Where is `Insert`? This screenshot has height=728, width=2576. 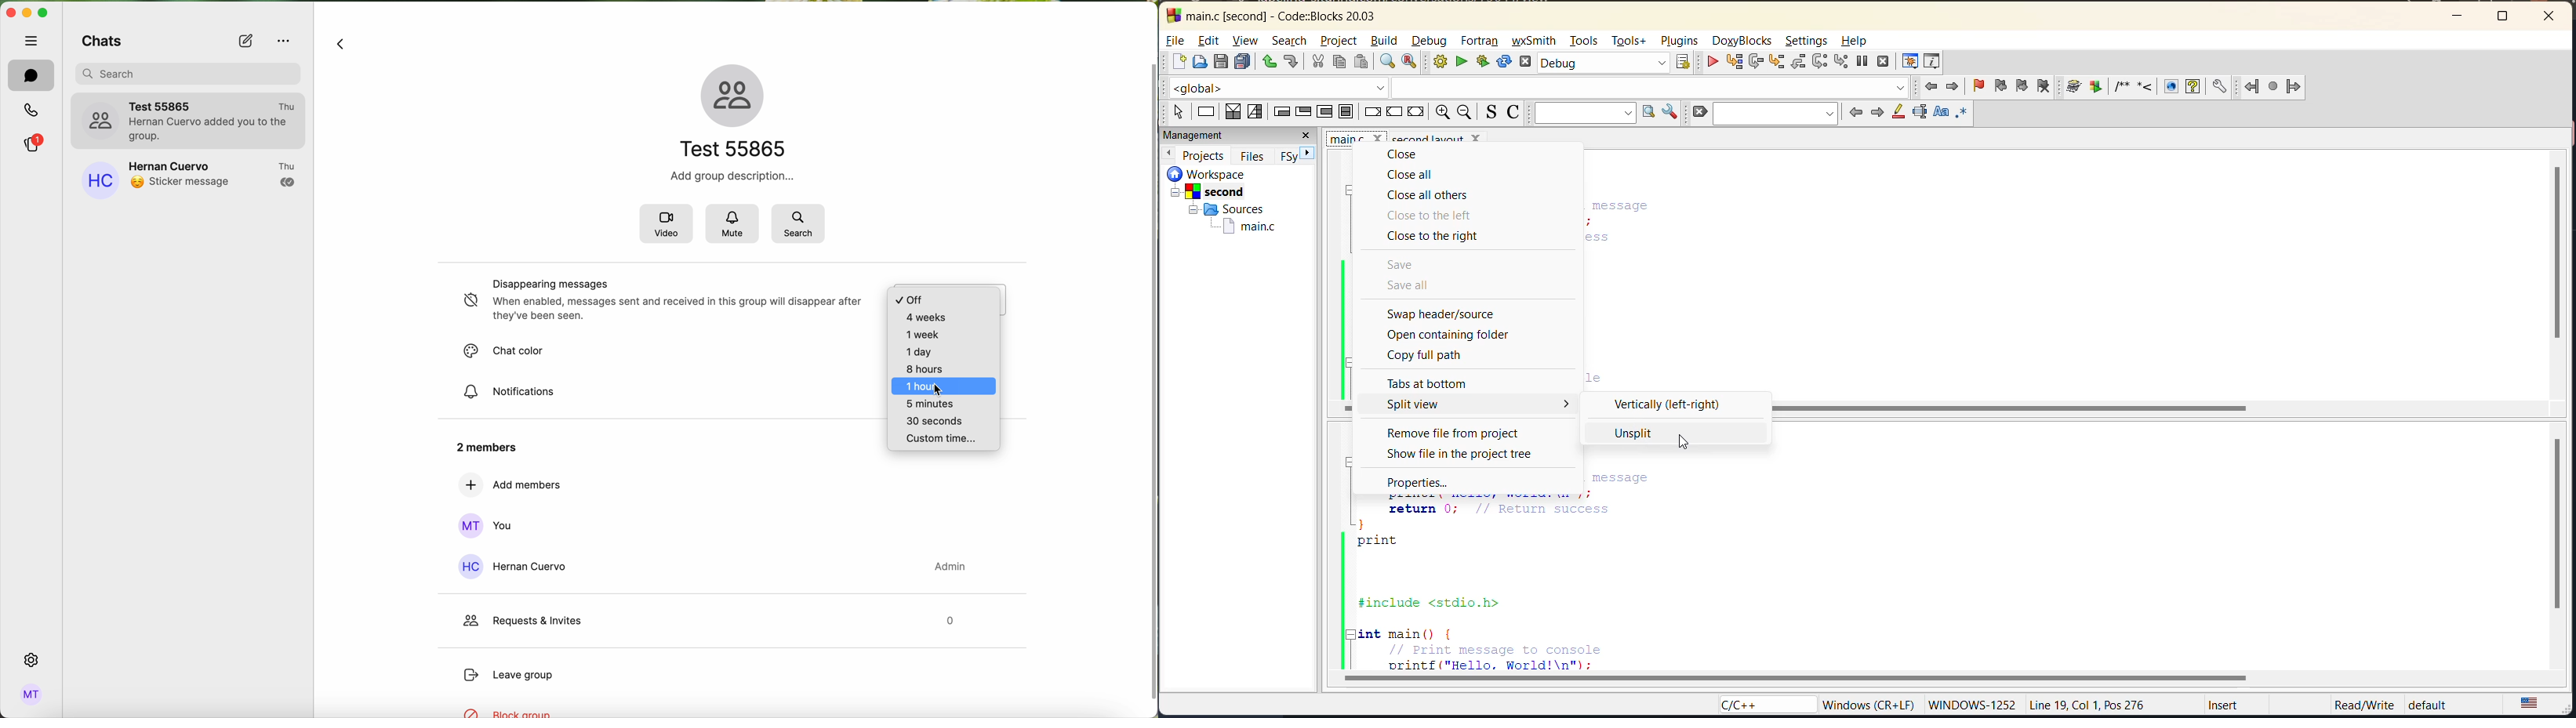
Insert is located at coordinates (2225, 706).